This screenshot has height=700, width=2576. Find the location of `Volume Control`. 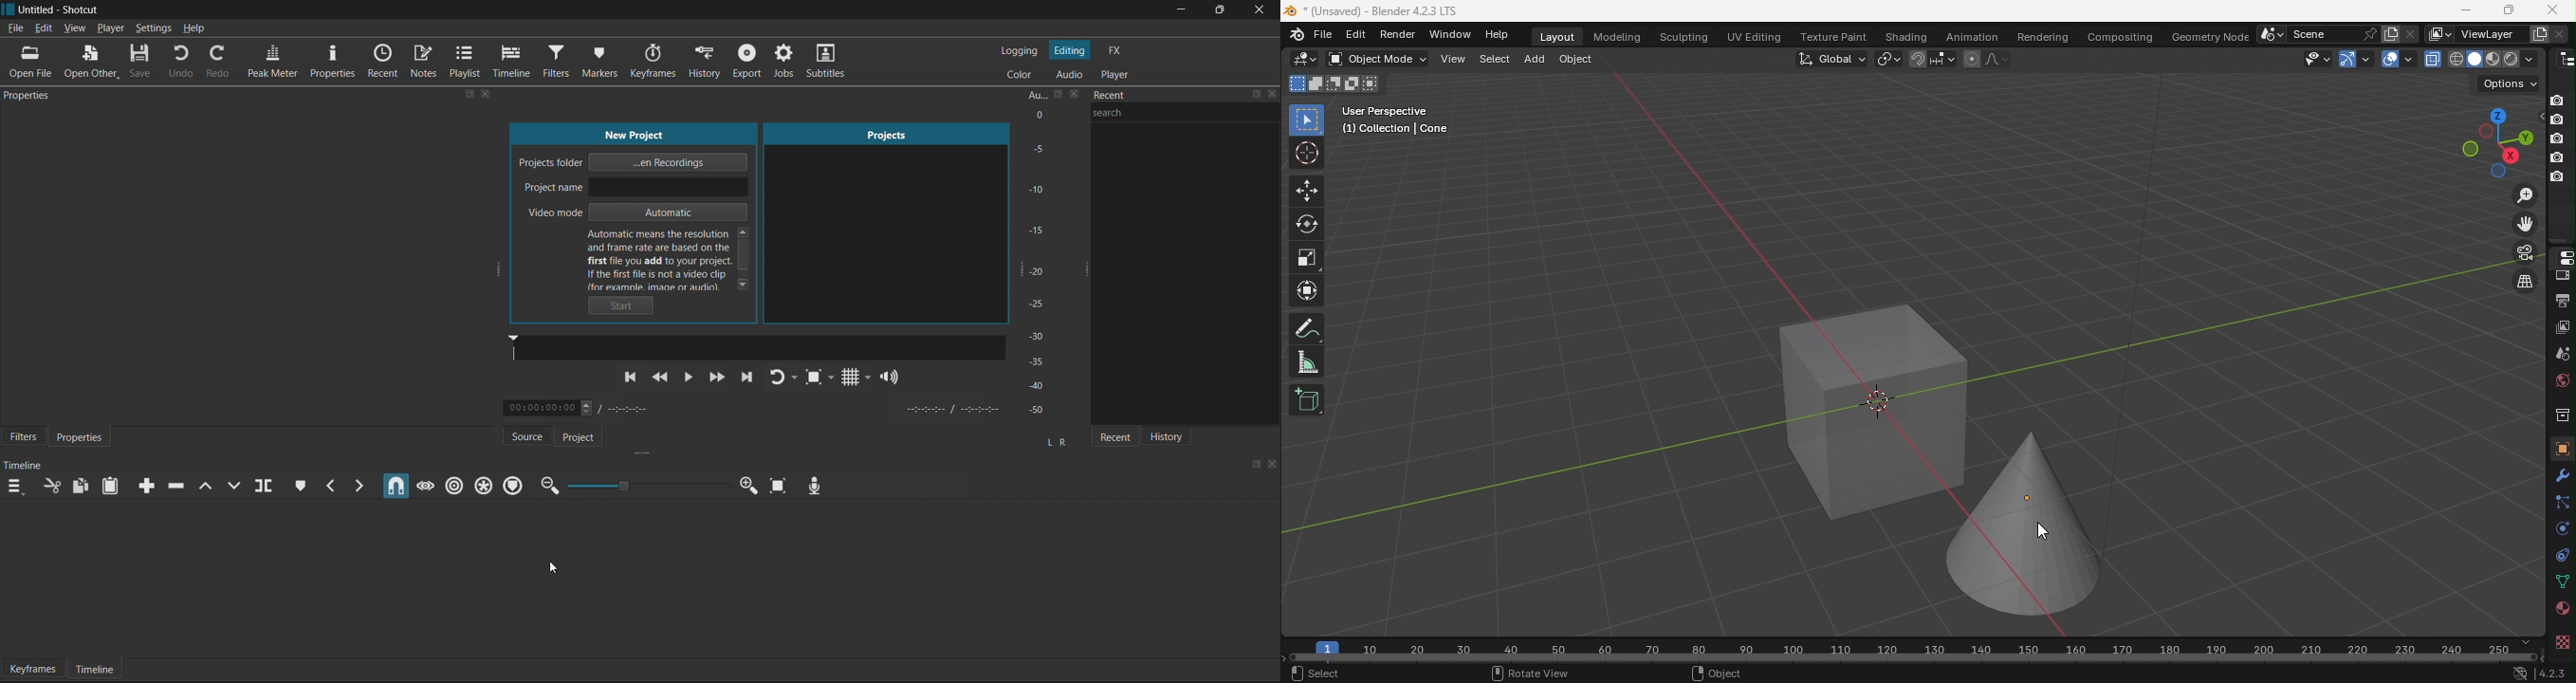

Volume Control is located at coordinates (892, 378).